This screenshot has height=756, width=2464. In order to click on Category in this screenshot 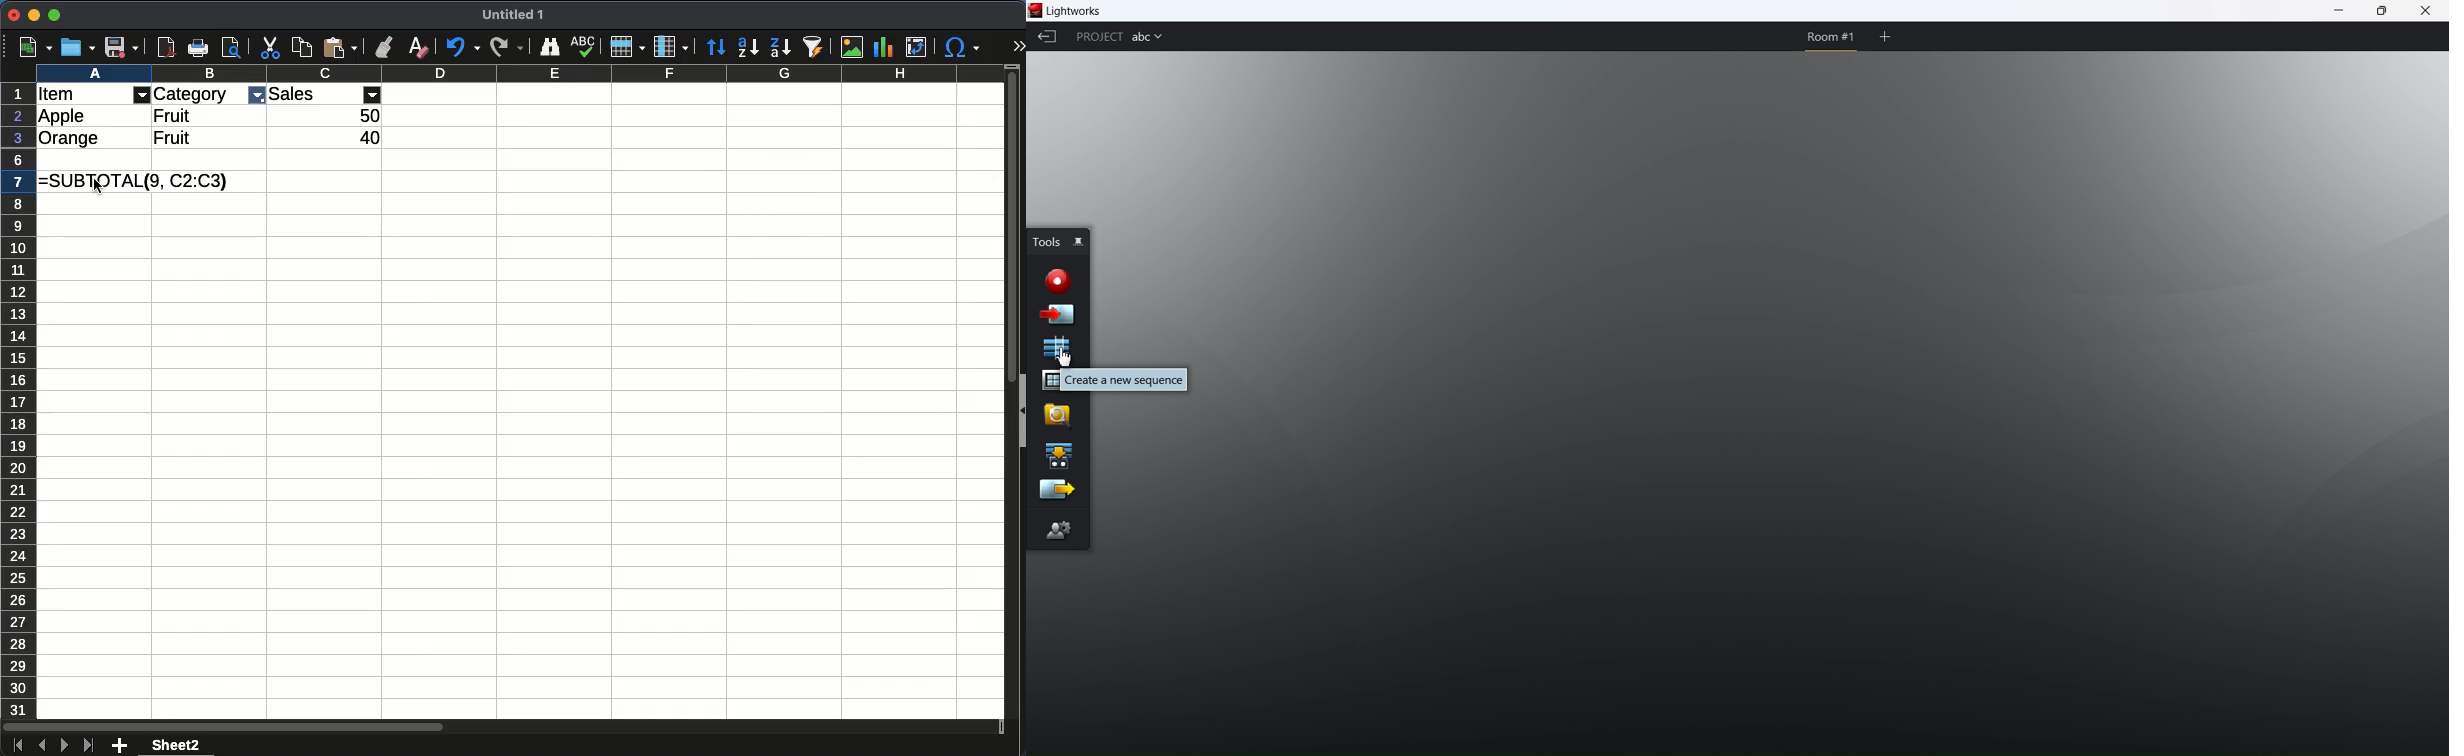, I will do `click(192, 94)`.